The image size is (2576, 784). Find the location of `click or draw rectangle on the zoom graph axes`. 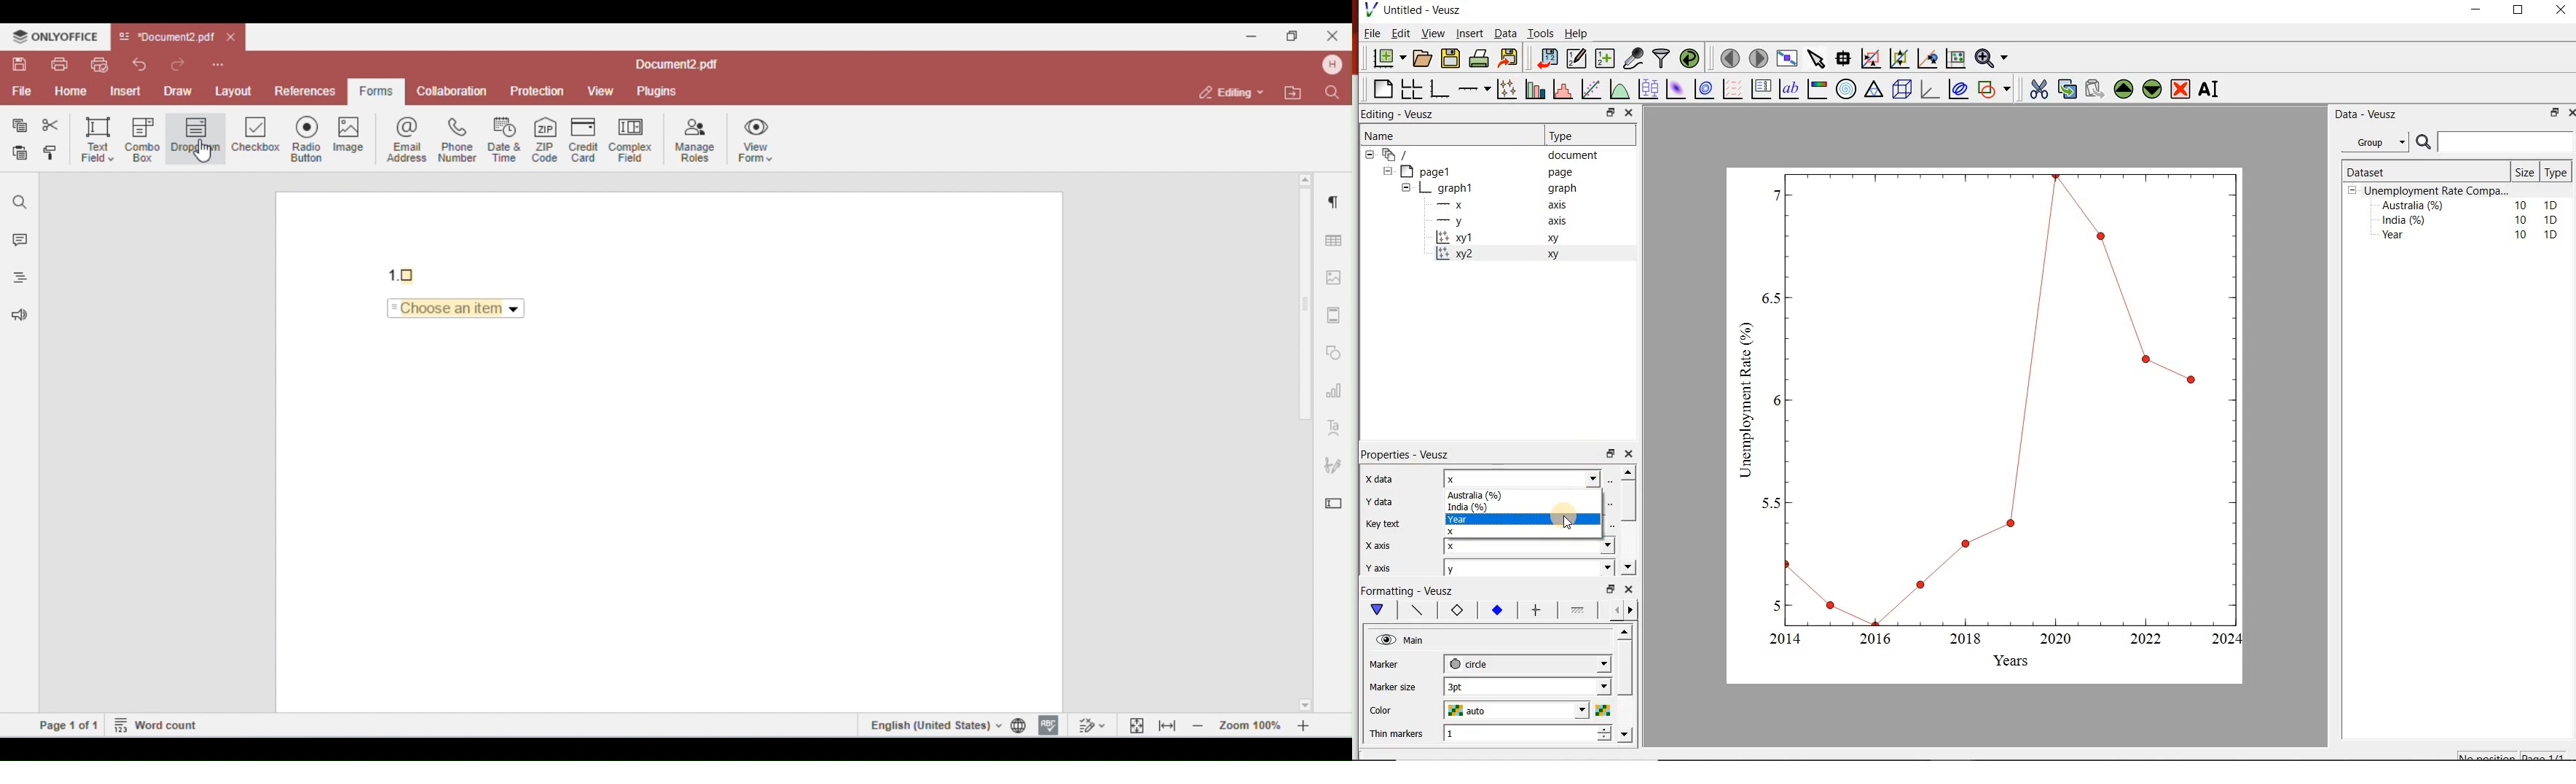

click or draw rectangle on the zoom graph axes is located at coordinates (1872, 59).